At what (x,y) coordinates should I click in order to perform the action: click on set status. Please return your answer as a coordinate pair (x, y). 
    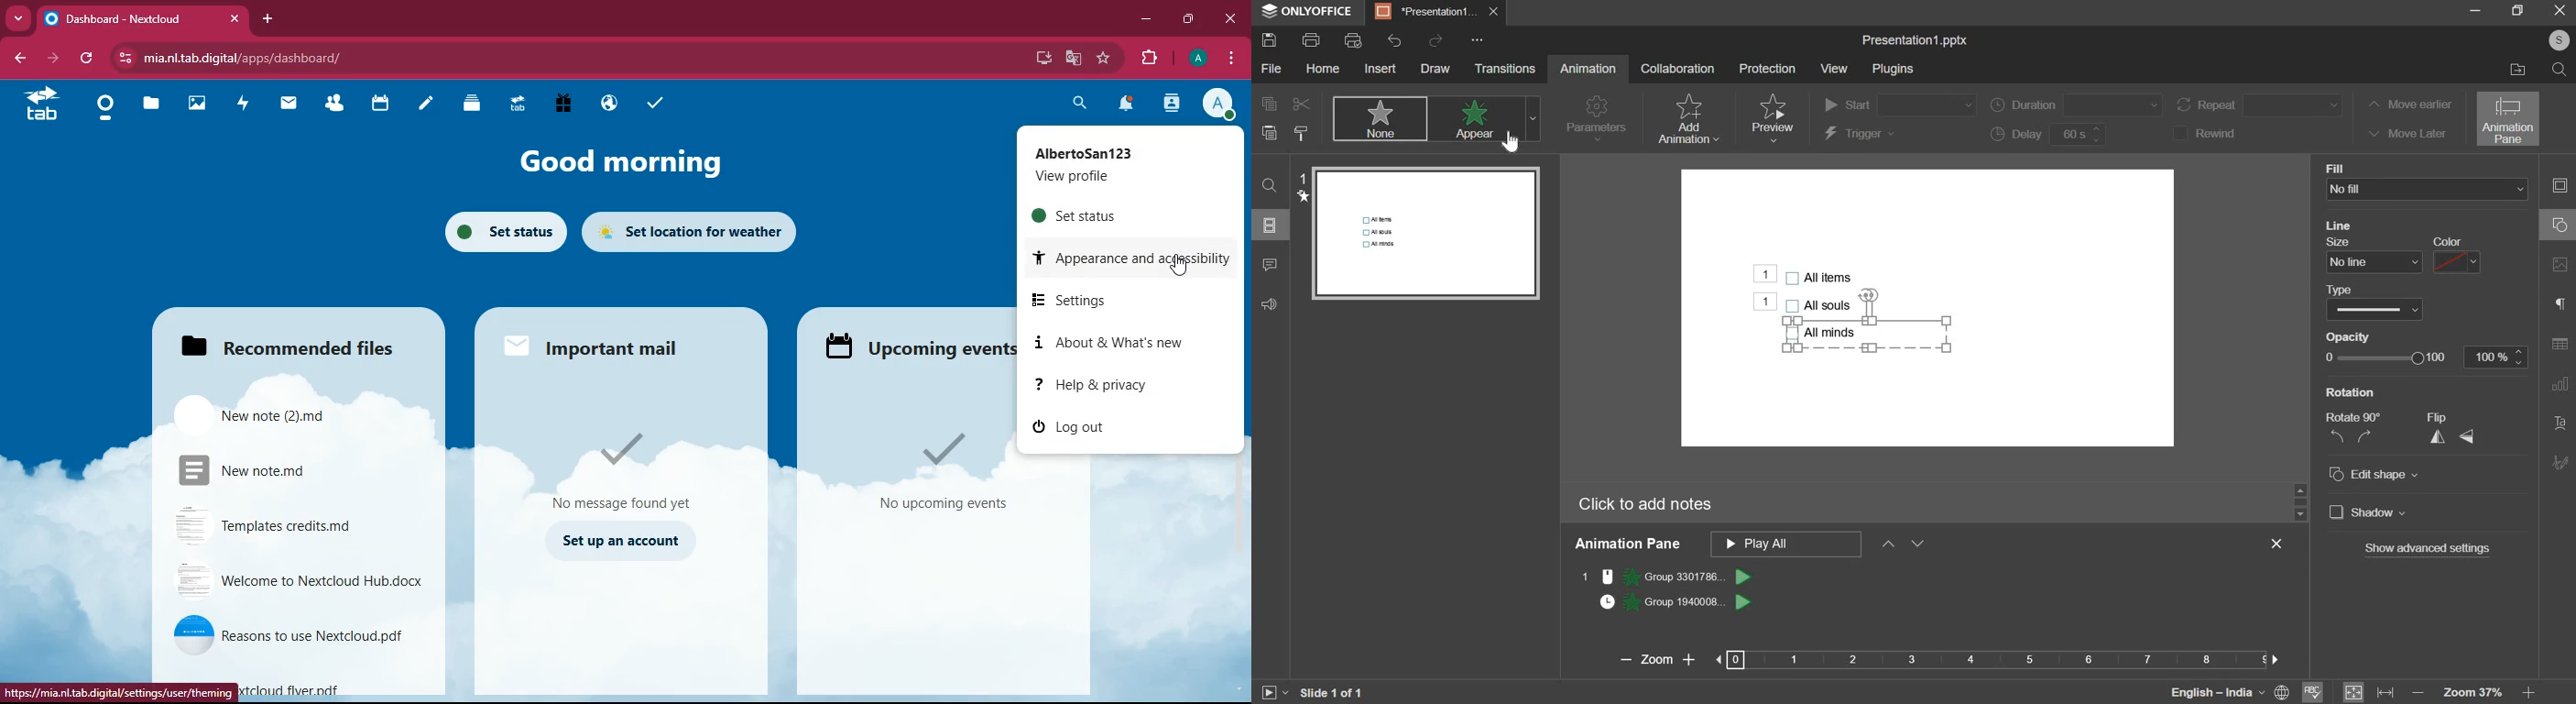
    Looking at the image, I should click on (502, 231).